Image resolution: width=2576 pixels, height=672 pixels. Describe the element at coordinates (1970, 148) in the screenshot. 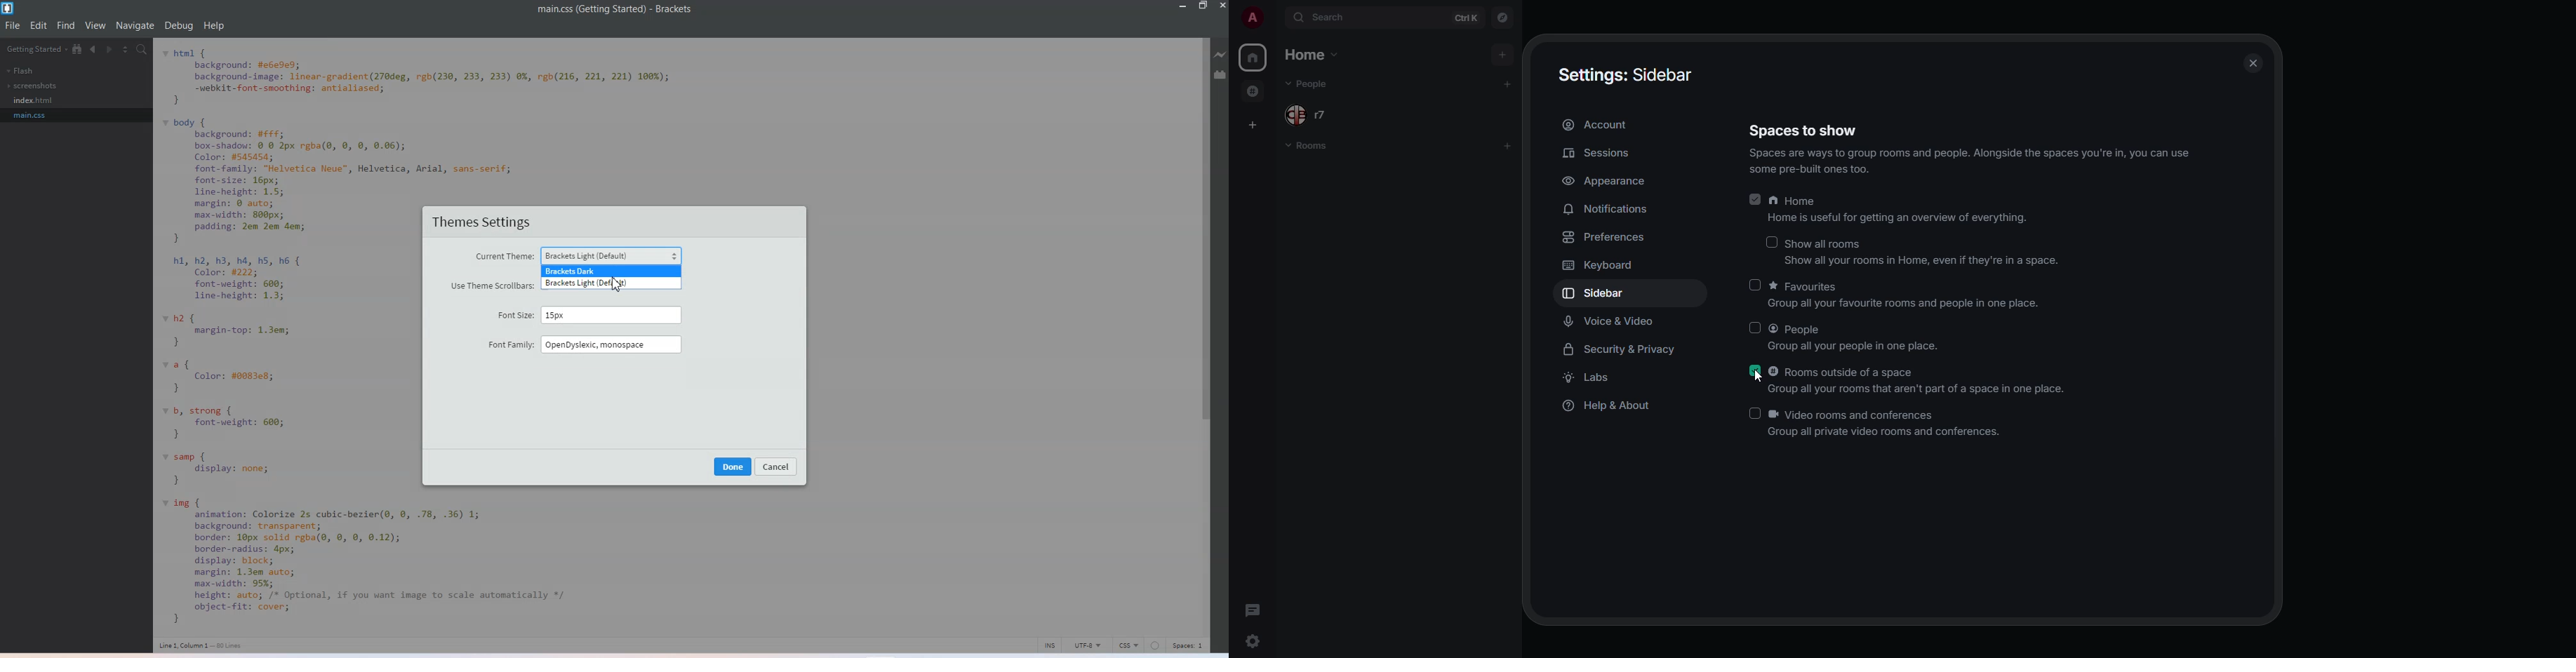

I see `spaces to show` at that location.